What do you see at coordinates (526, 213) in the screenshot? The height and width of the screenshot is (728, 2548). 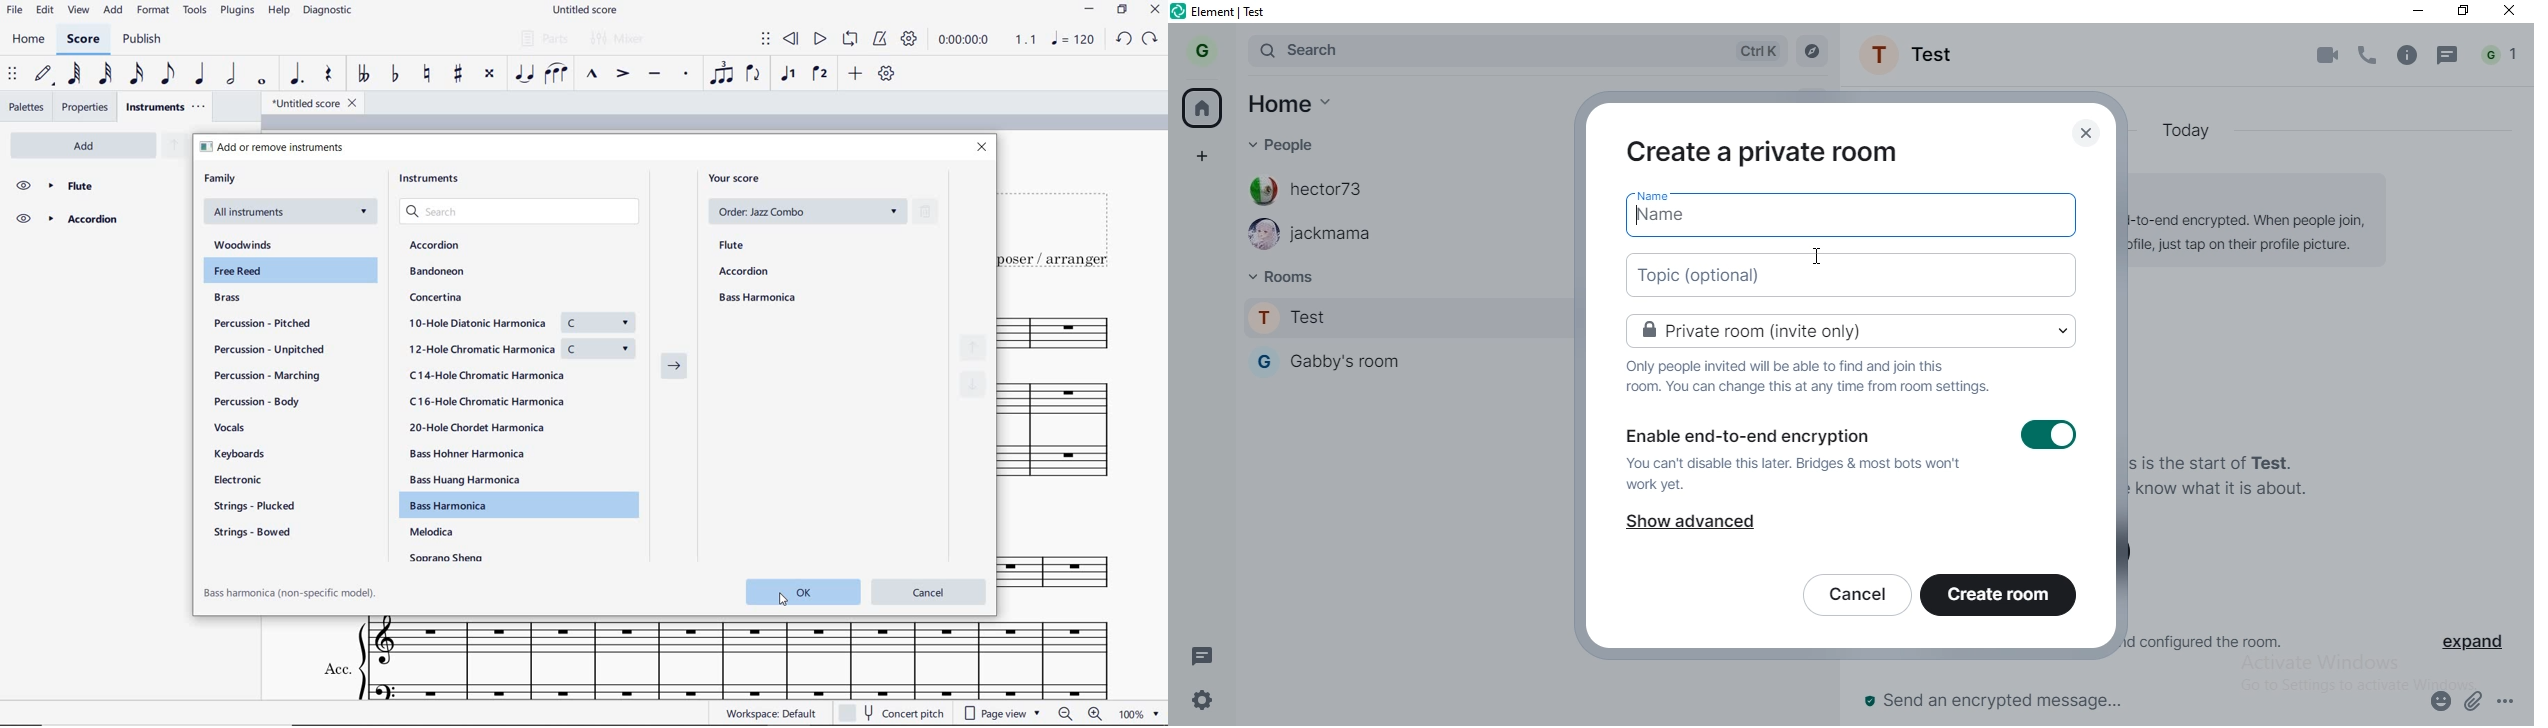 I see `search` at bounding box center [526, 213].